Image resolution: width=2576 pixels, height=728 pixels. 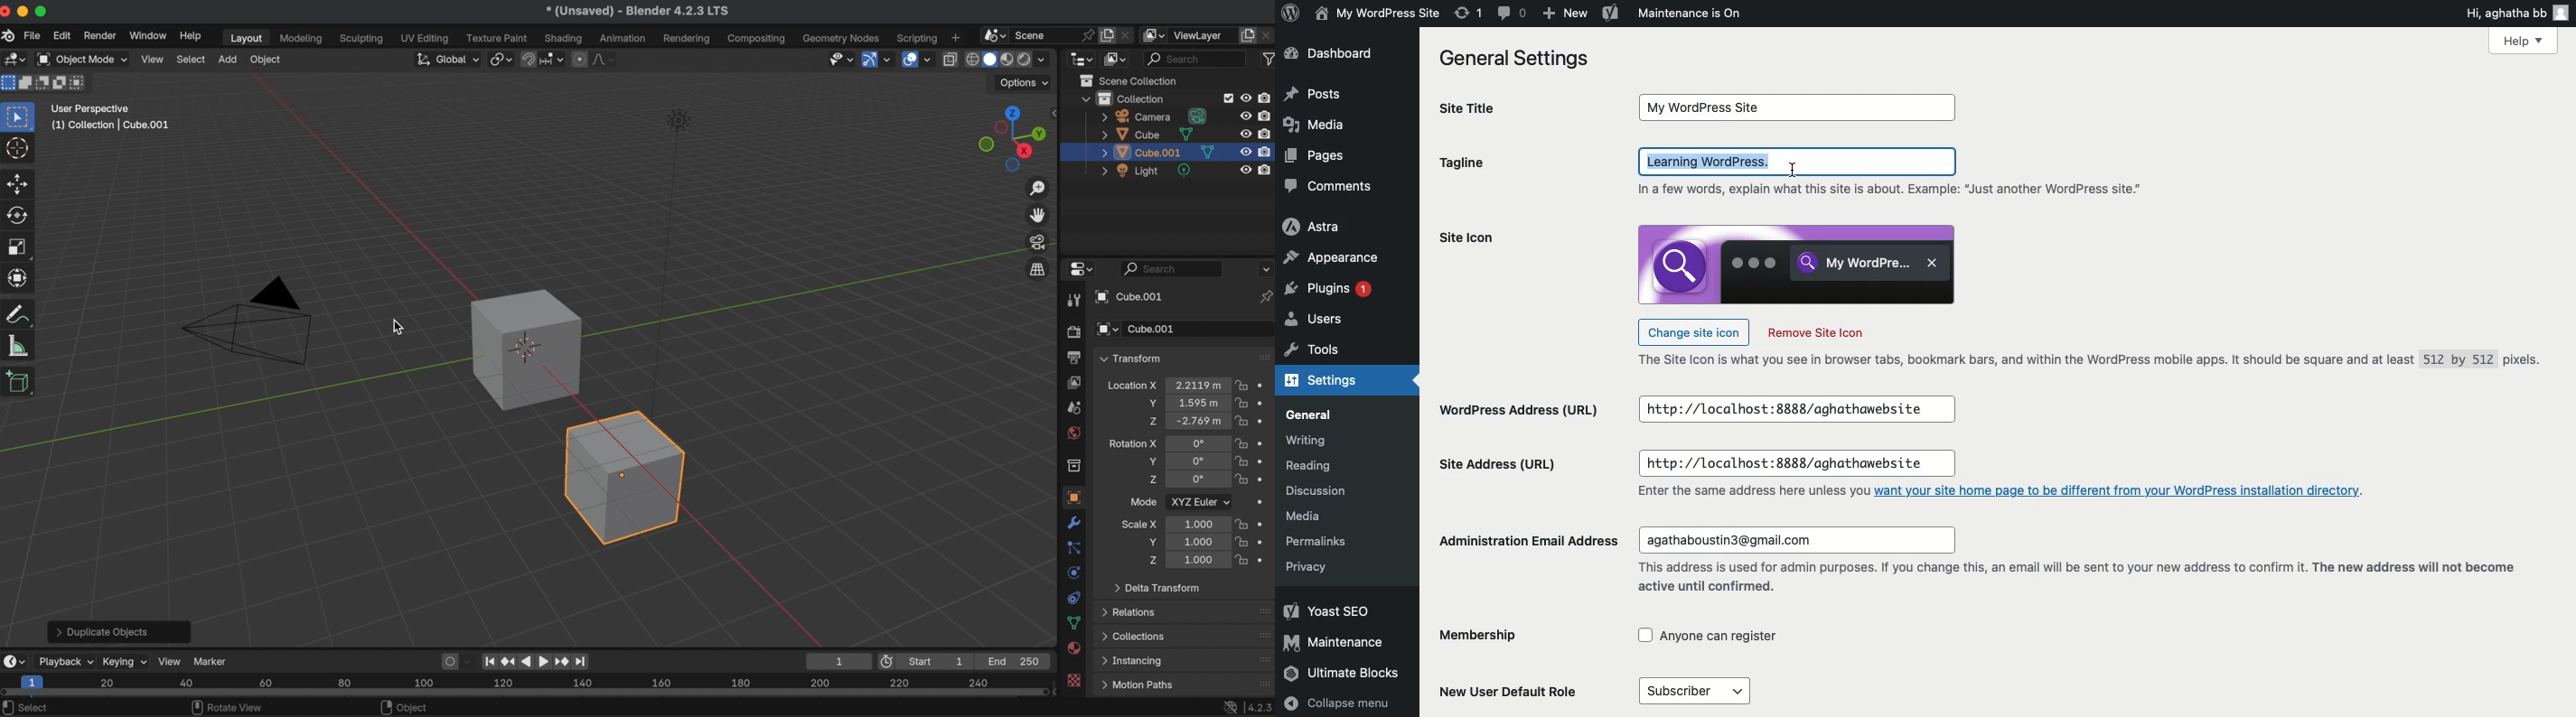 I want to click on mode invert existing condition, so click(x=60, y=84).